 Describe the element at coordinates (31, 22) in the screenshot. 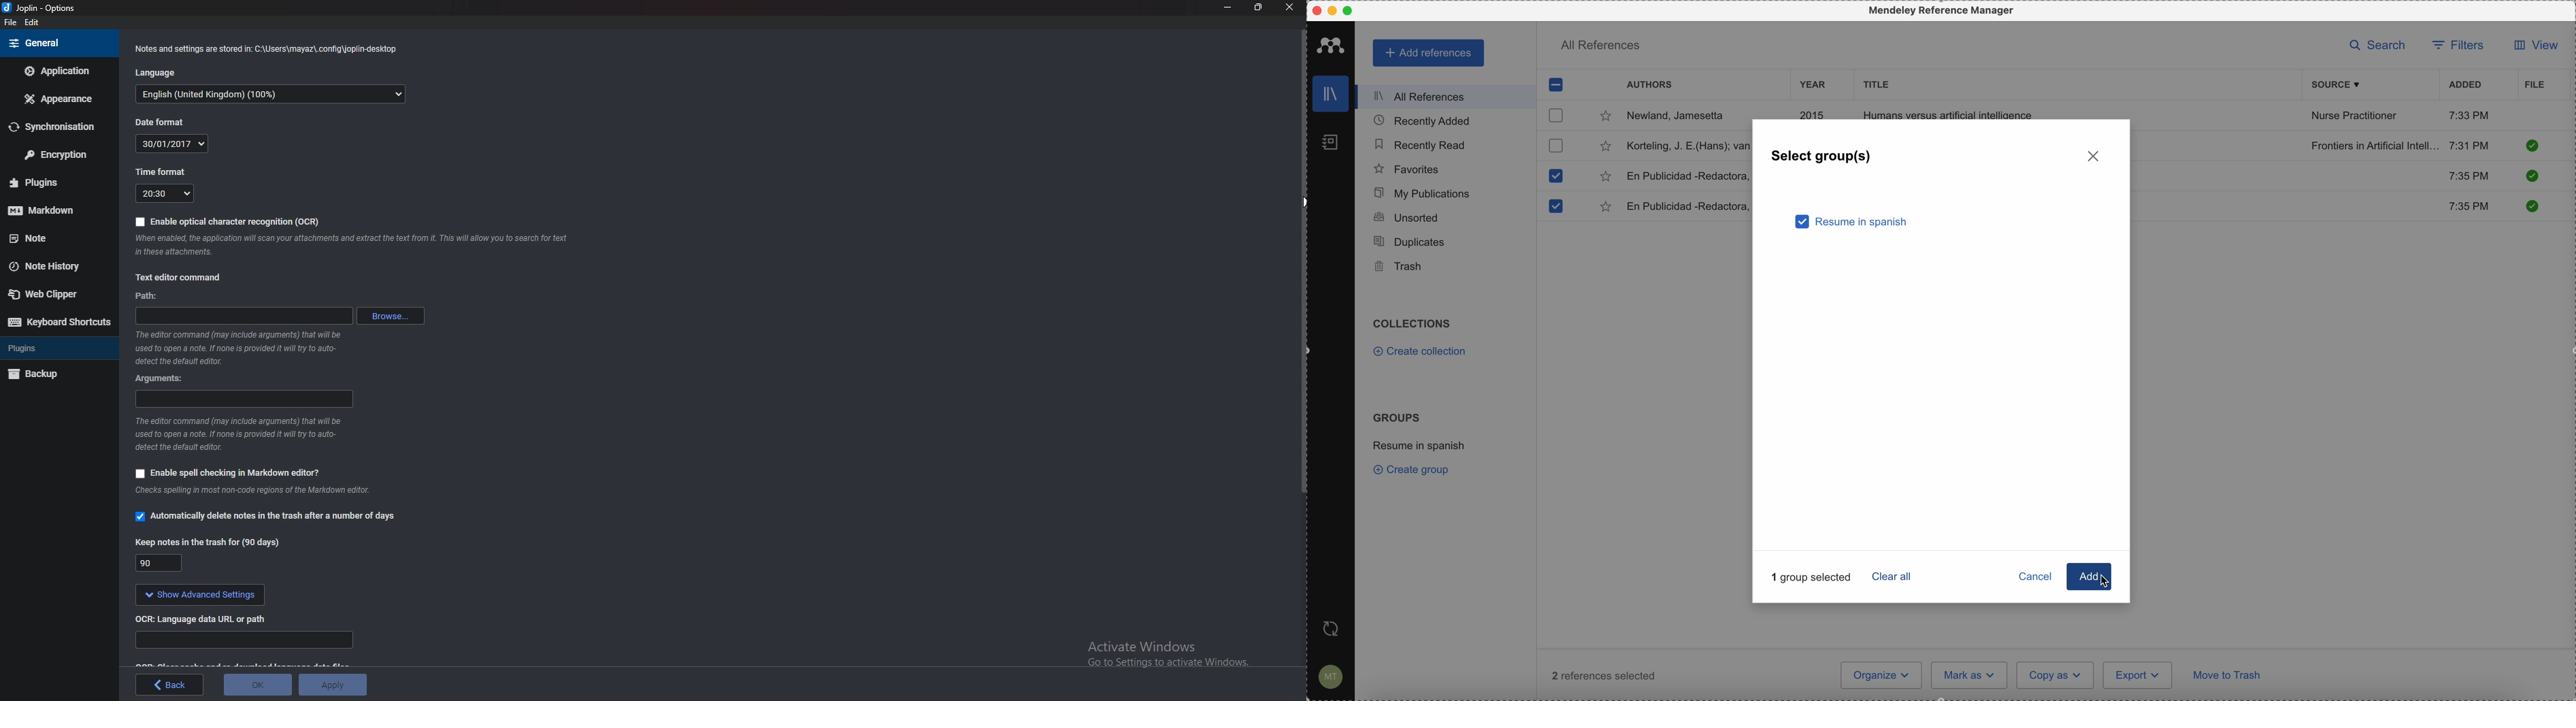

I see `Edit` at that location.